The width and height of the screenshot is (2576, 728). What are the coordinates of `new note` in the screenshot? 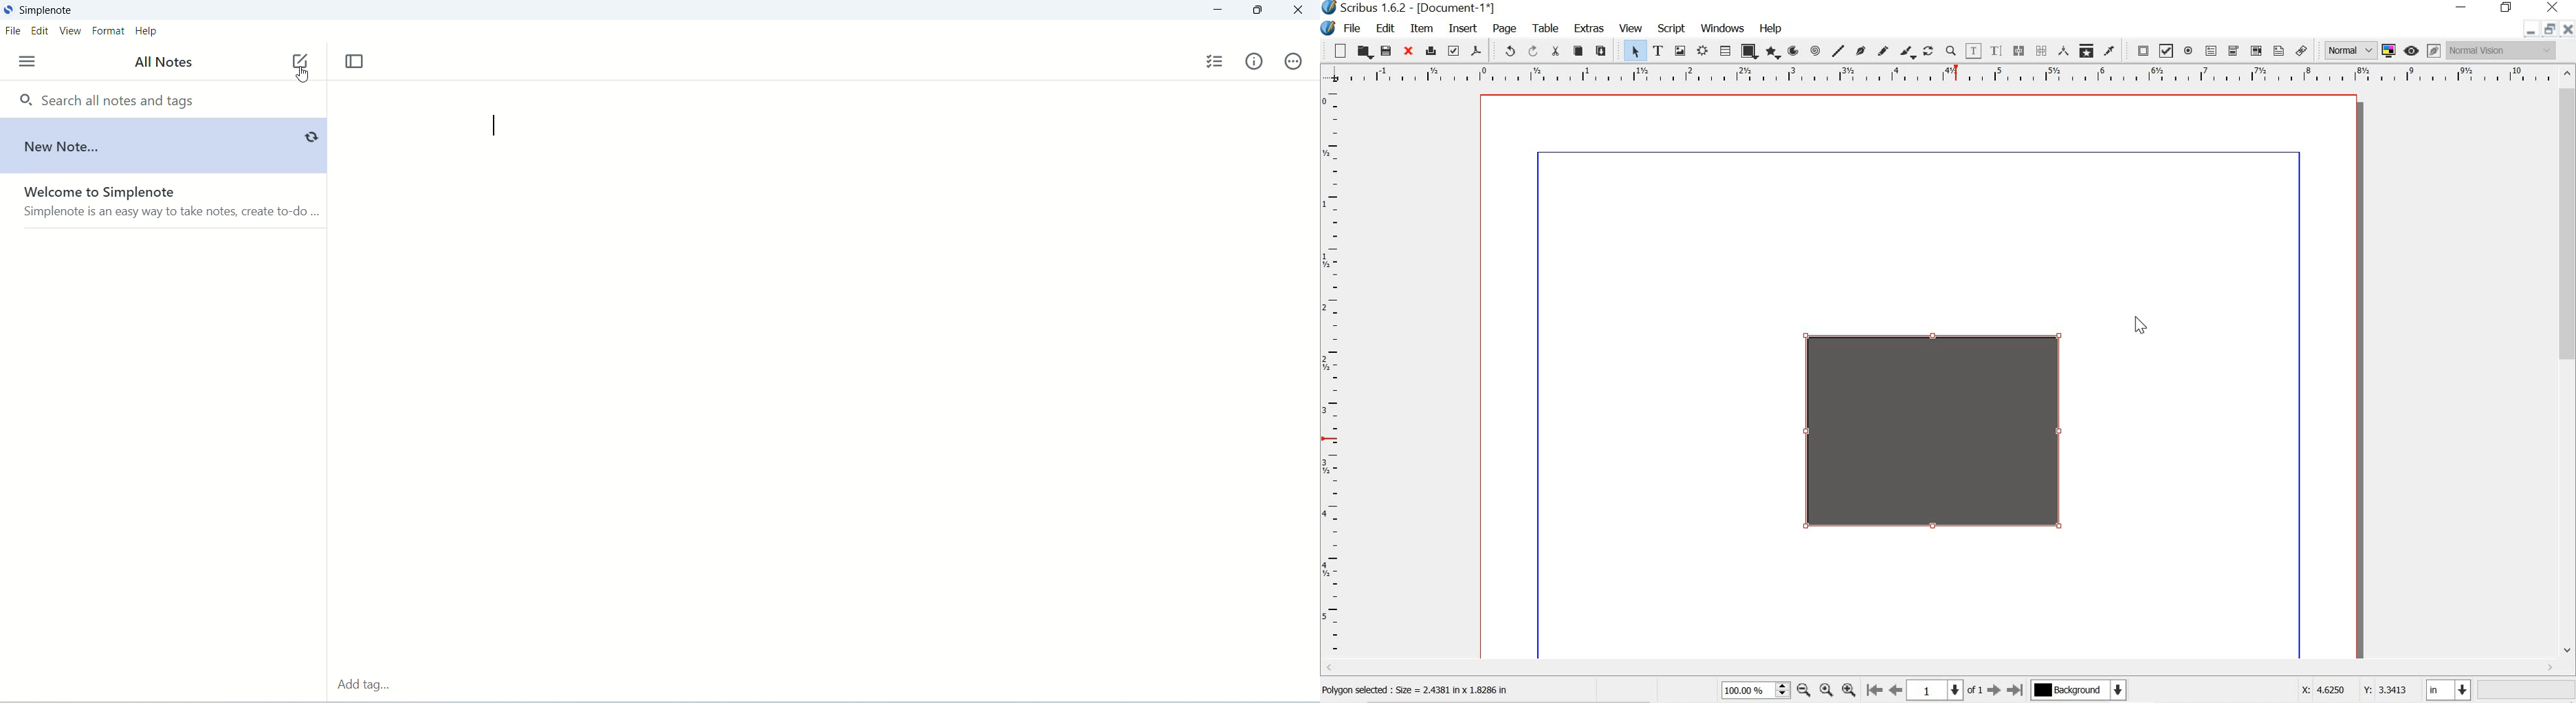 It's located at (147, 146).